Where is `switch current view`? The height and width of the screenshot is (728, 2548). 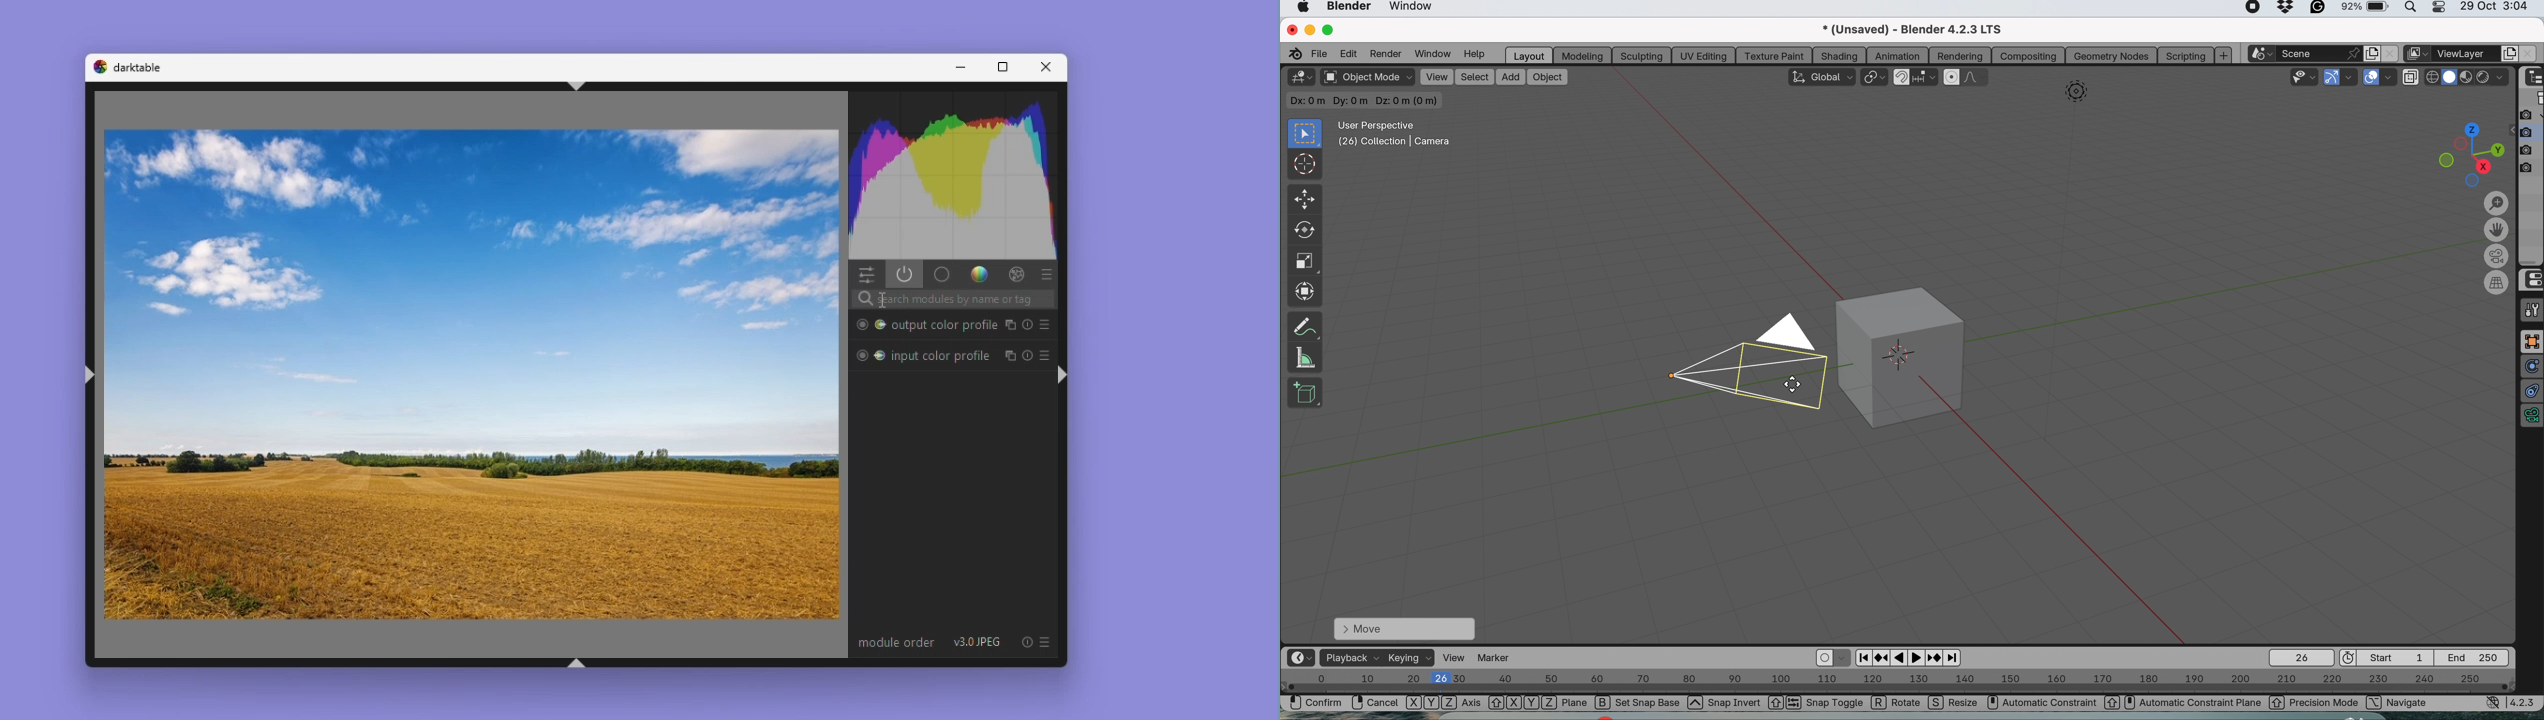
switch current view is located at coordinates (2498, 283).